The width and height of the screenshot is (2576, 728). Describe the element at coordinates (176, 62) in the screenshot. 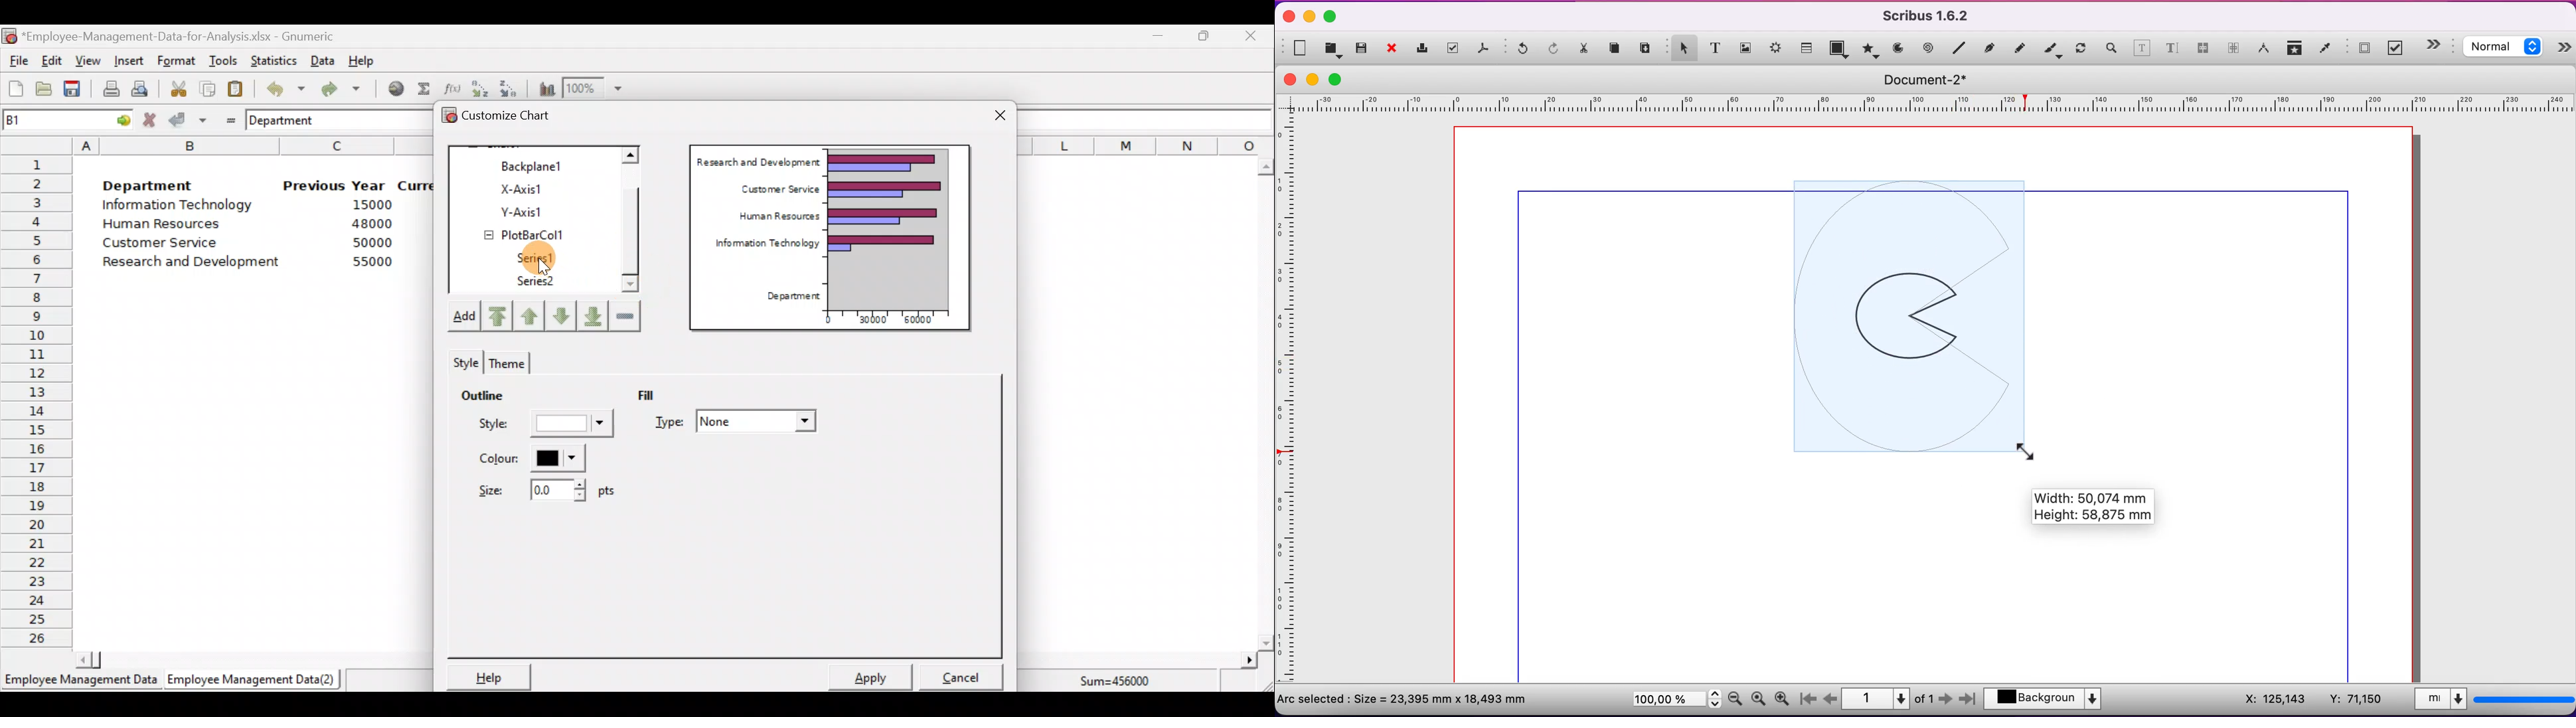

I see `Format` at that location.